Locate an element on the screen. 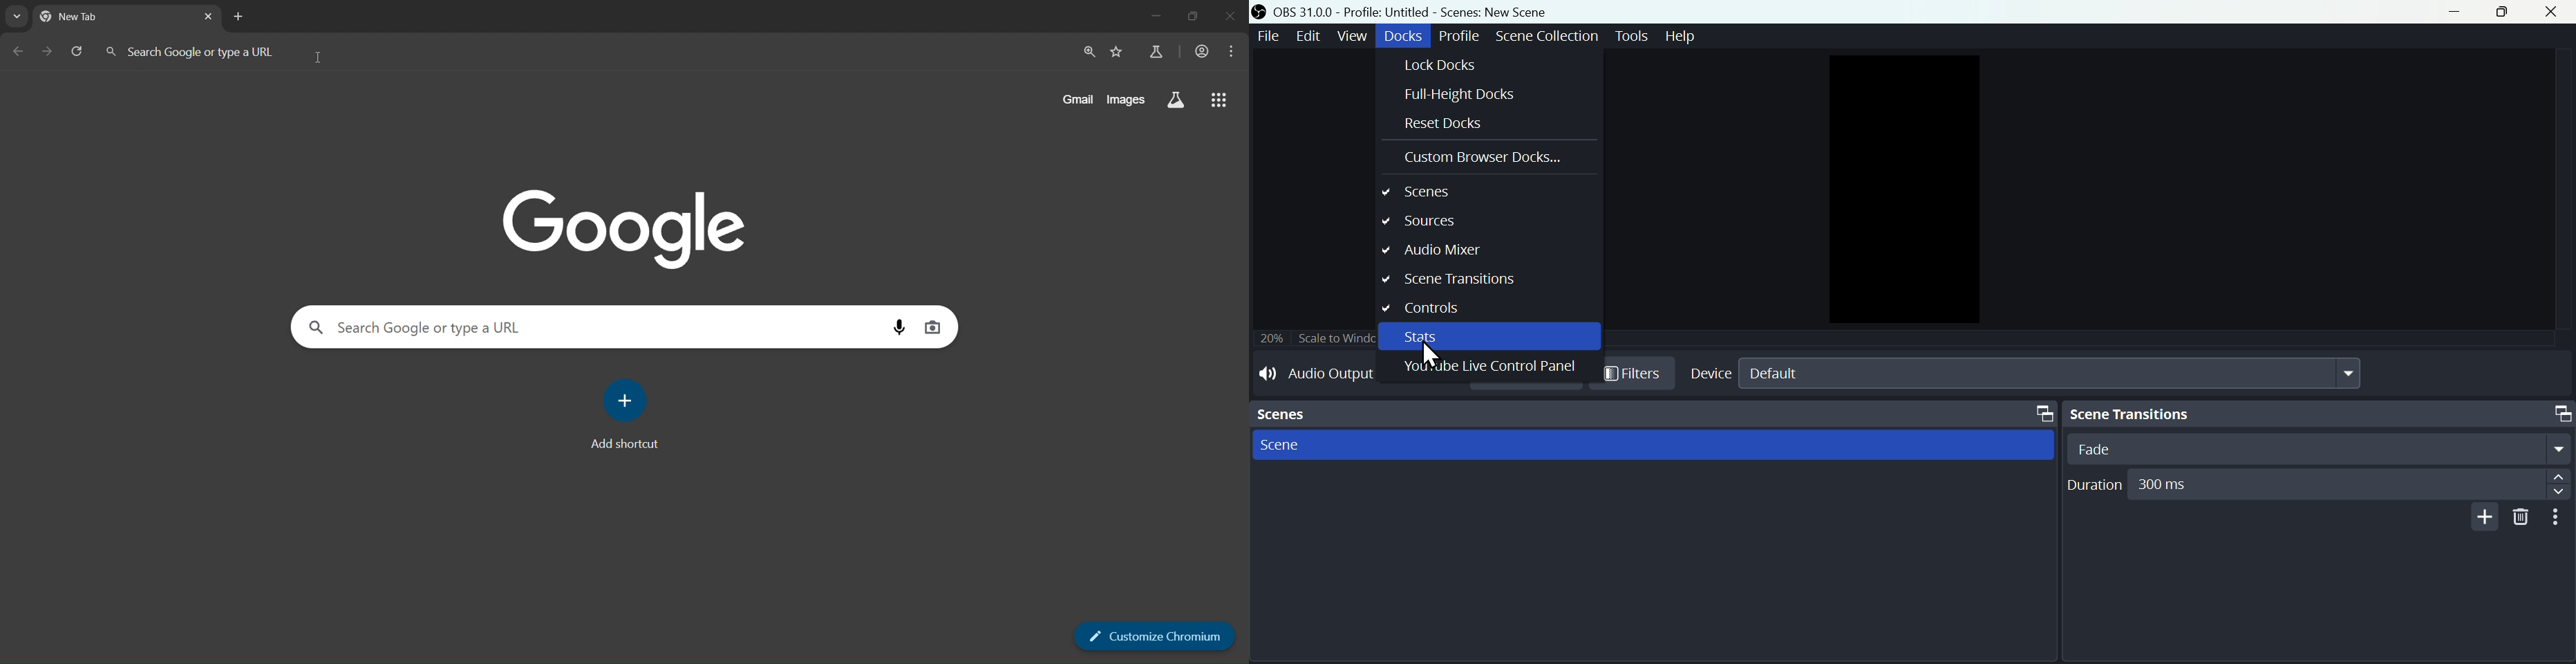 The image size is (2576, 672). edit is located at coordinates (1308, 35).